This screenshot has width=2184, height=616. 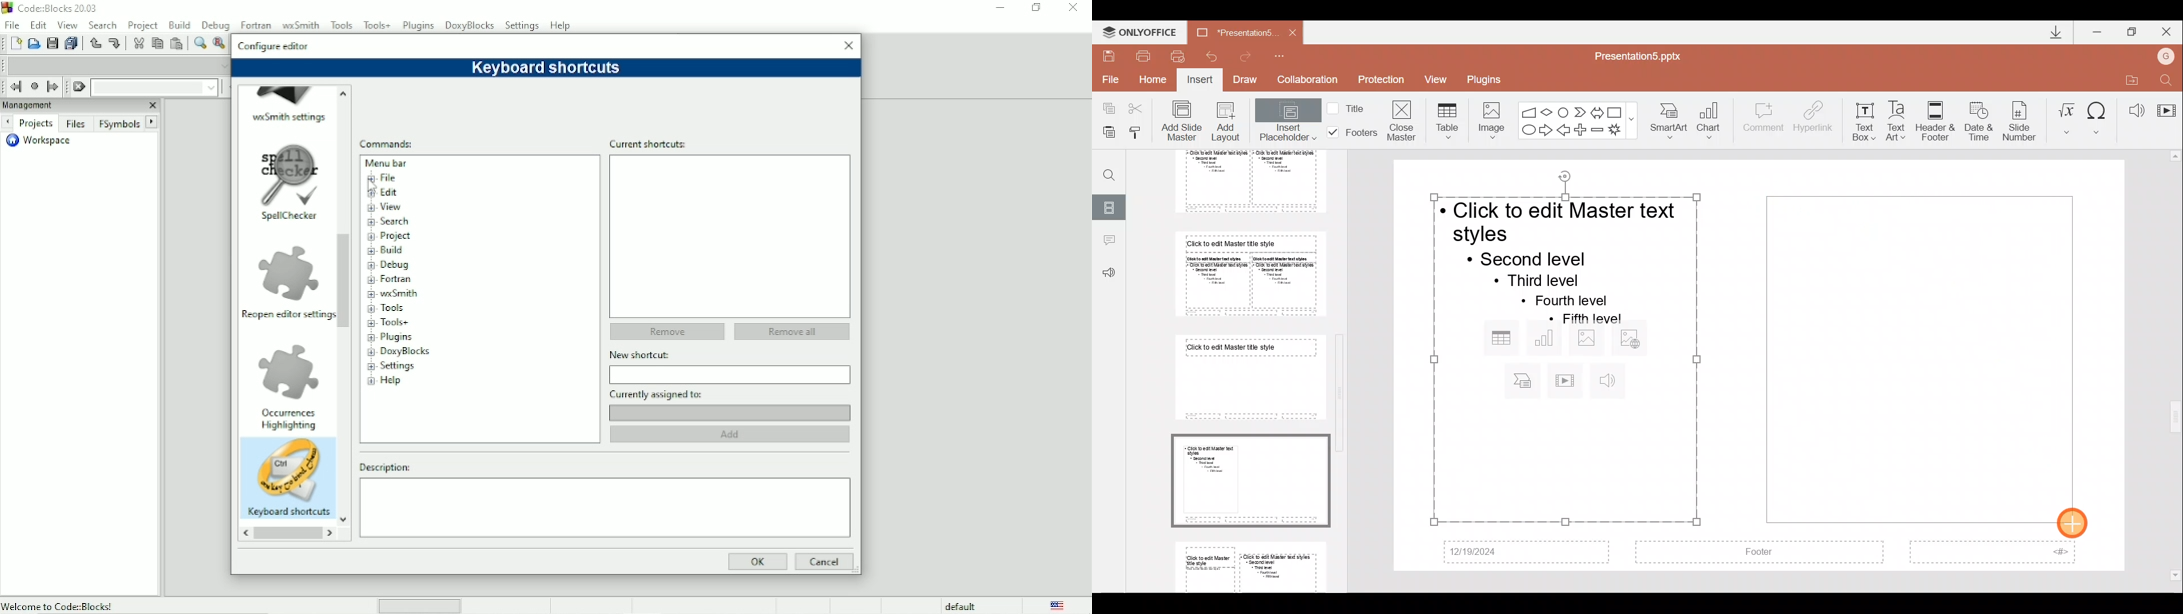 What do you see at coordinates (1381, 81) in the screenshot?
I see `Protection` at bounding box center [1381, 81].